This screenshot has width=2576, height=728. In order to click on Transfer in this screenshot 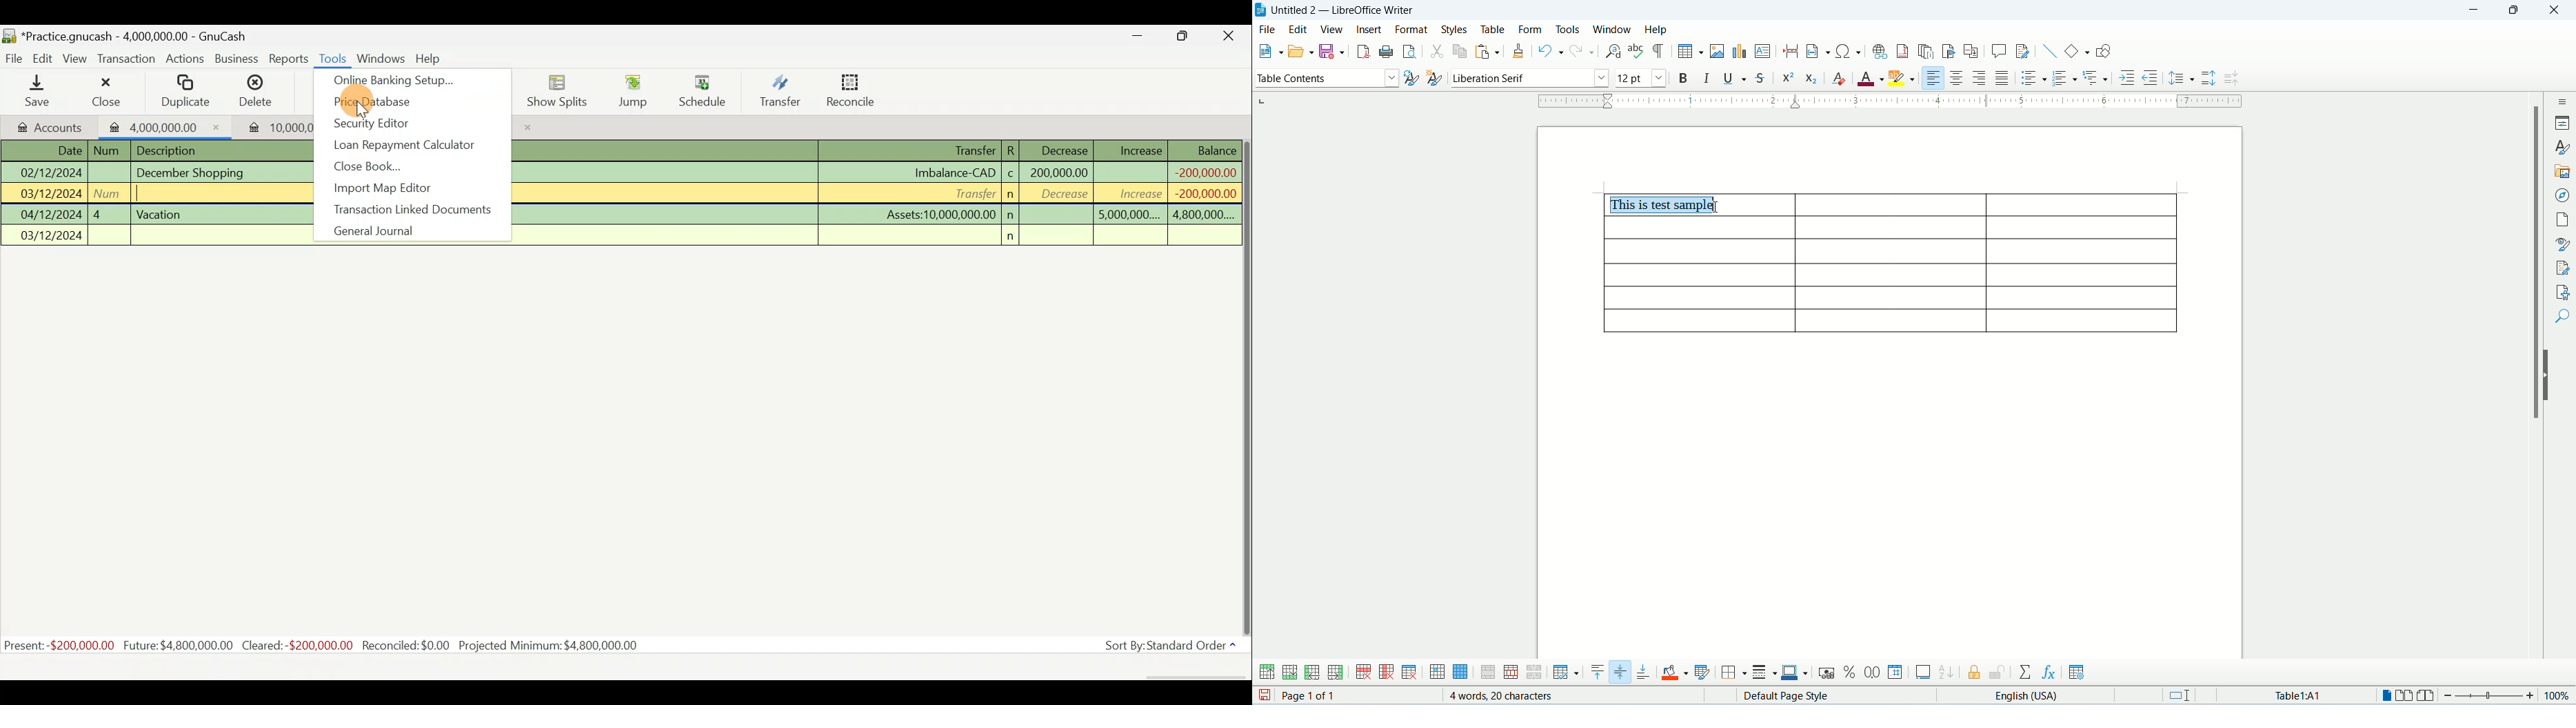, I will do `click(962, 151)`.